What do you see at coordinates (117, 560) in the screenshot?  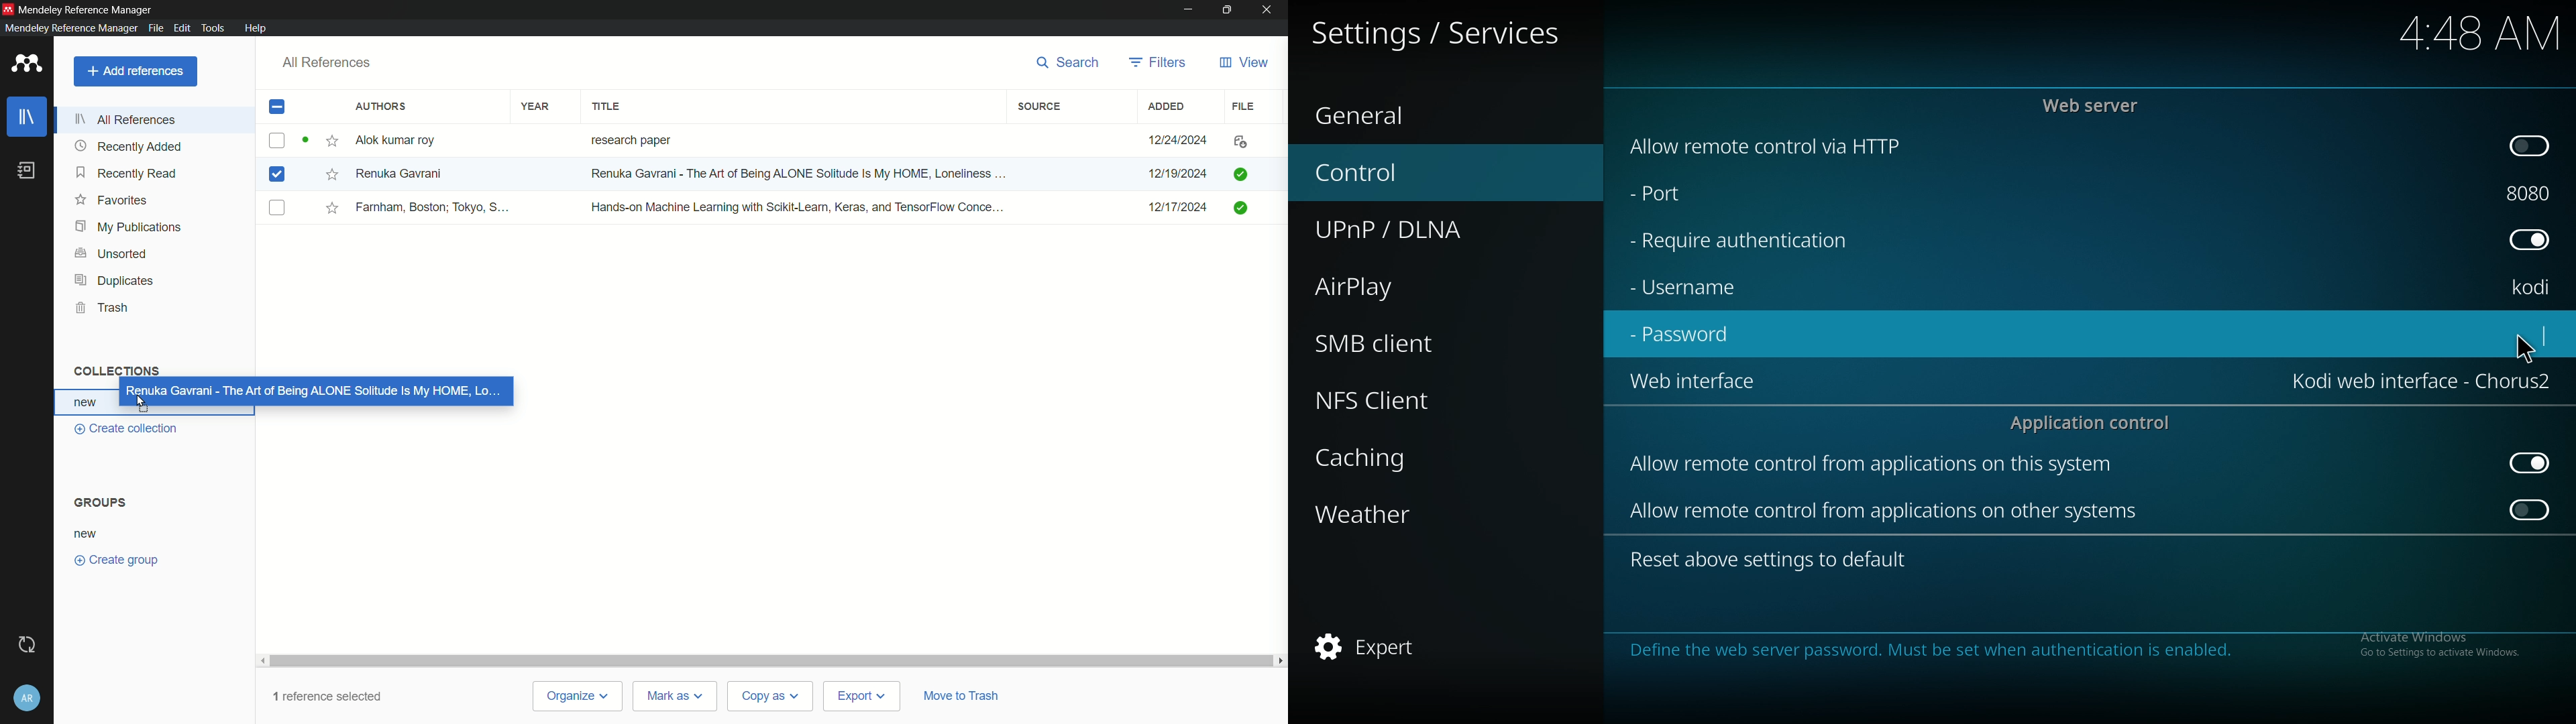 I see `create group` at bounding box center [117, 560].